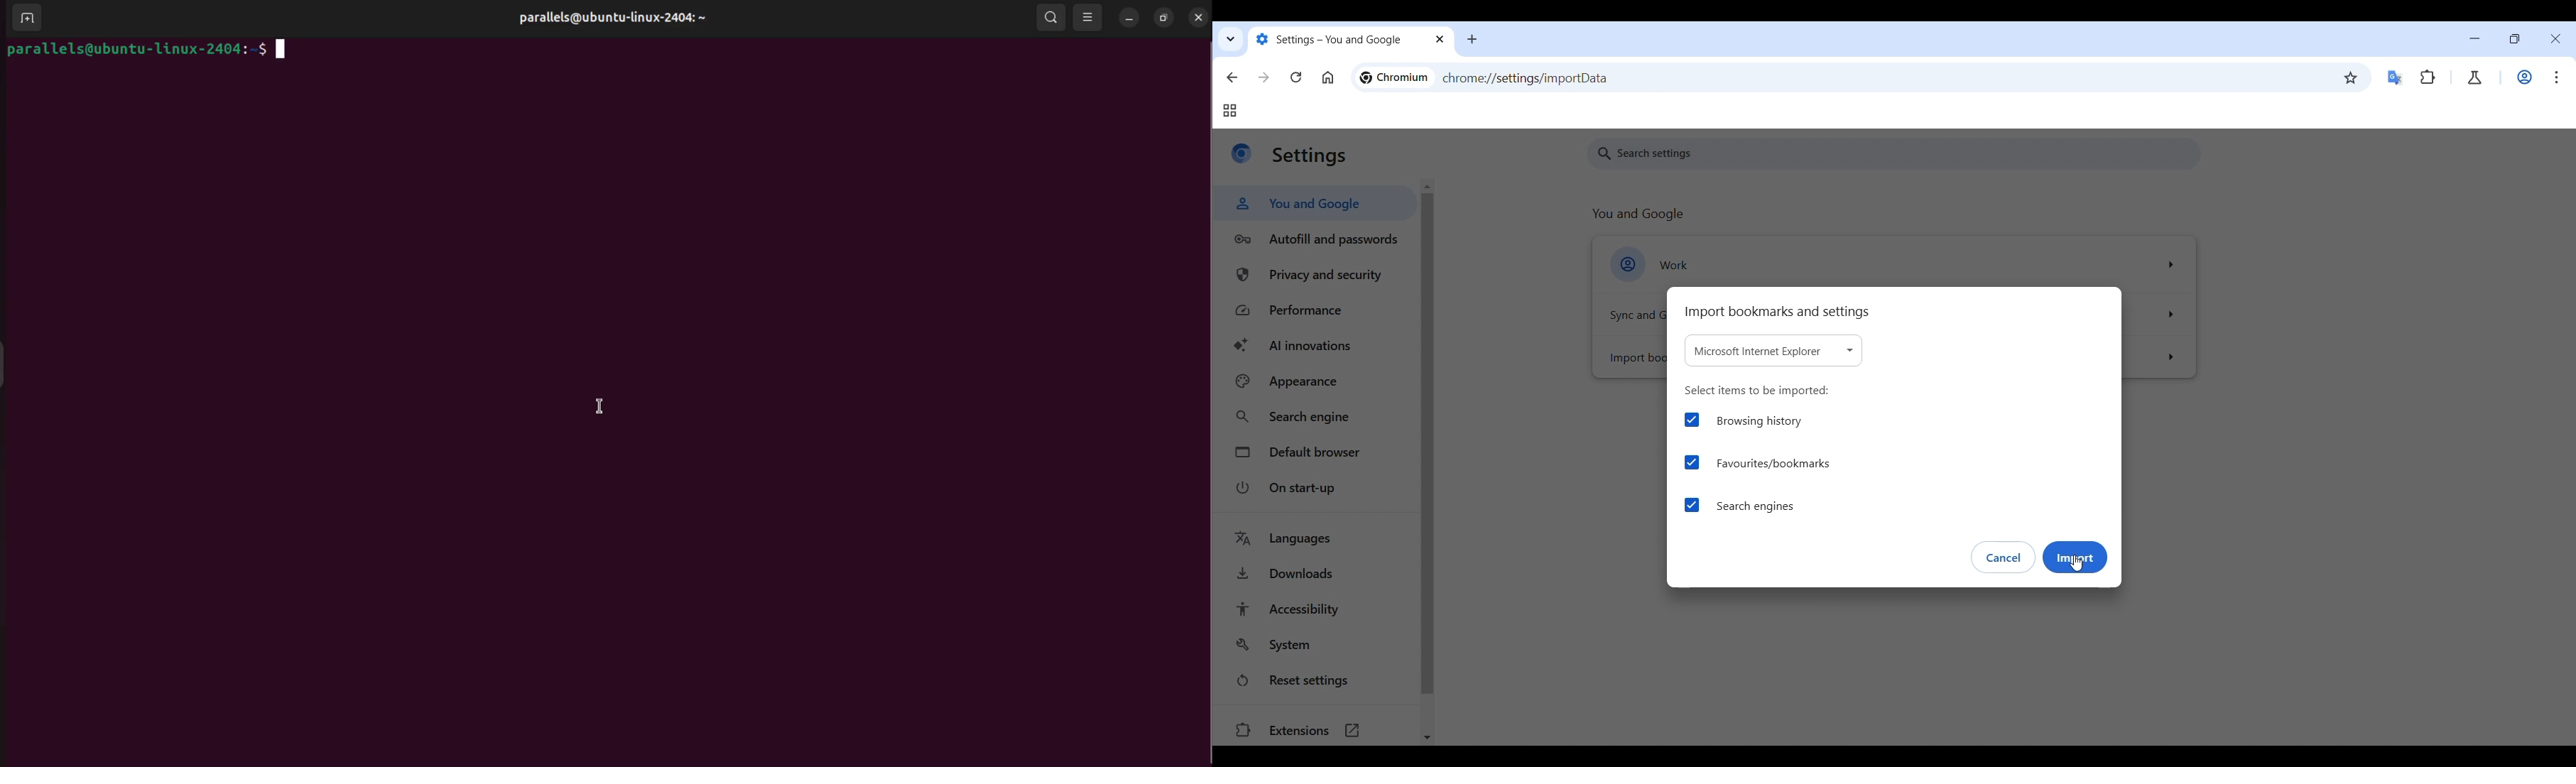  I want to click on Quick slide to bottom, so click(1428, 738).